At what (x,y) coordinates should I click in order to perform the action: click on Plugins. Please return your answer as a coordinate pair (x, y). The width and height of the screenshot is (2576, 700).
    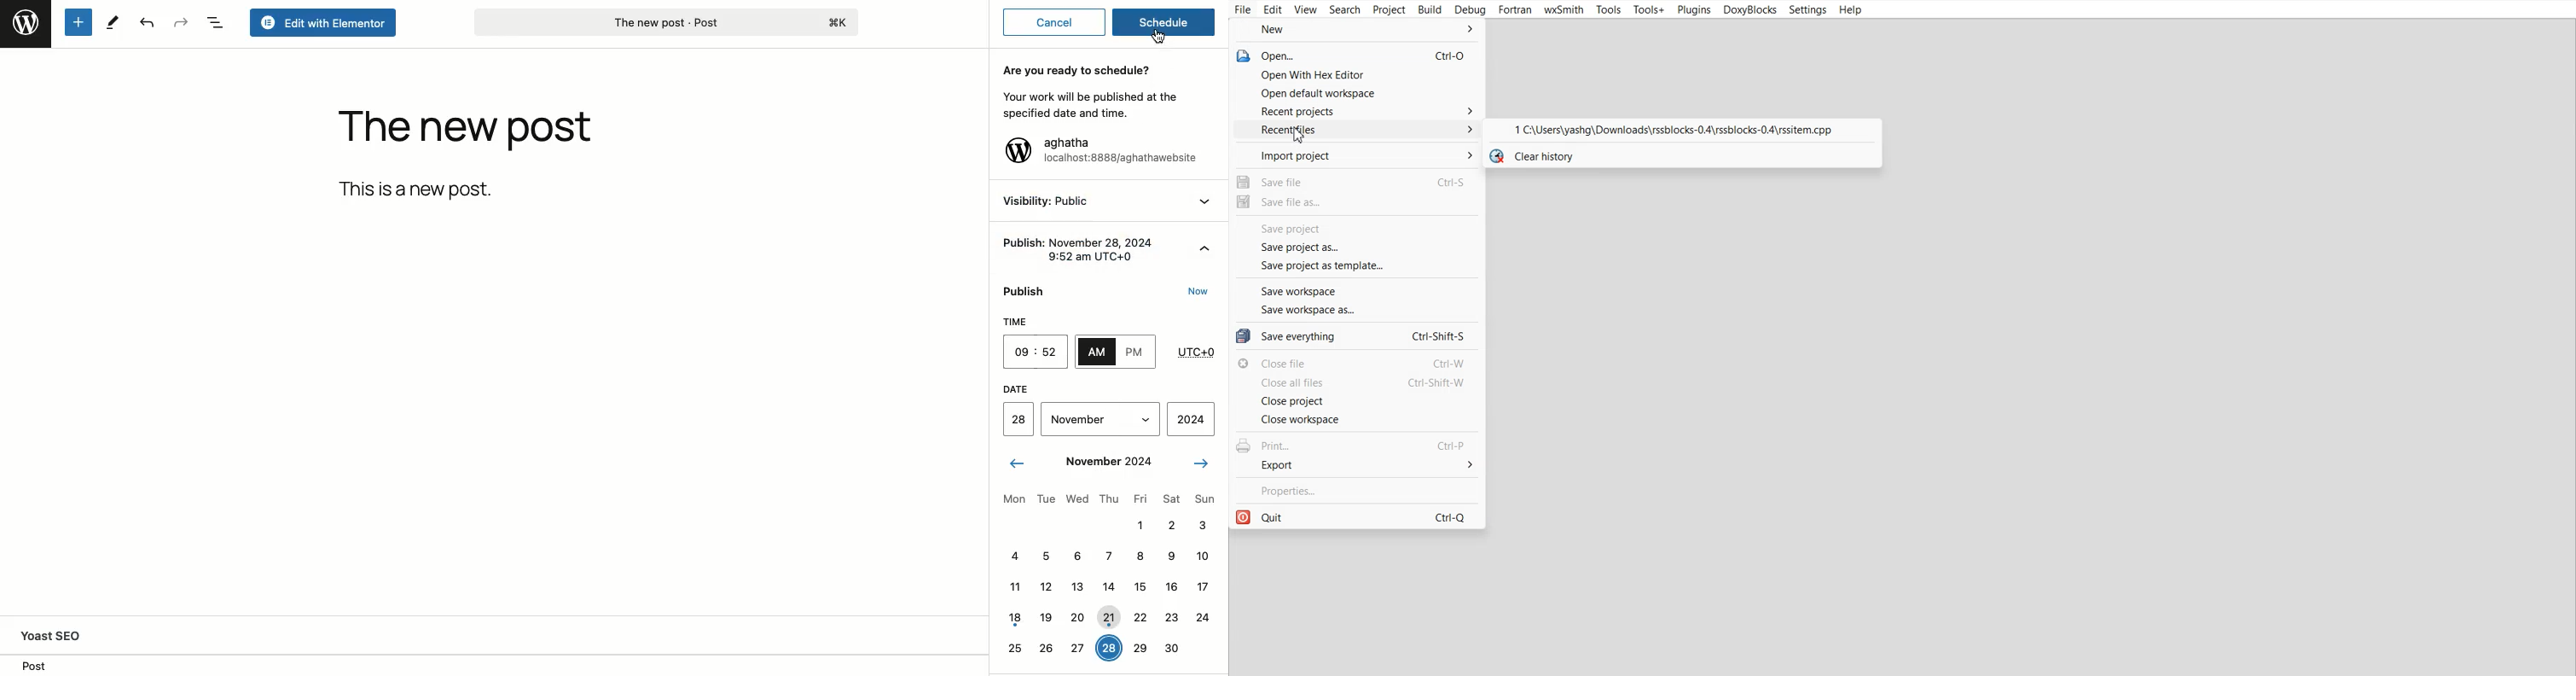
    Looking at the image, I should click on (1693, 9).